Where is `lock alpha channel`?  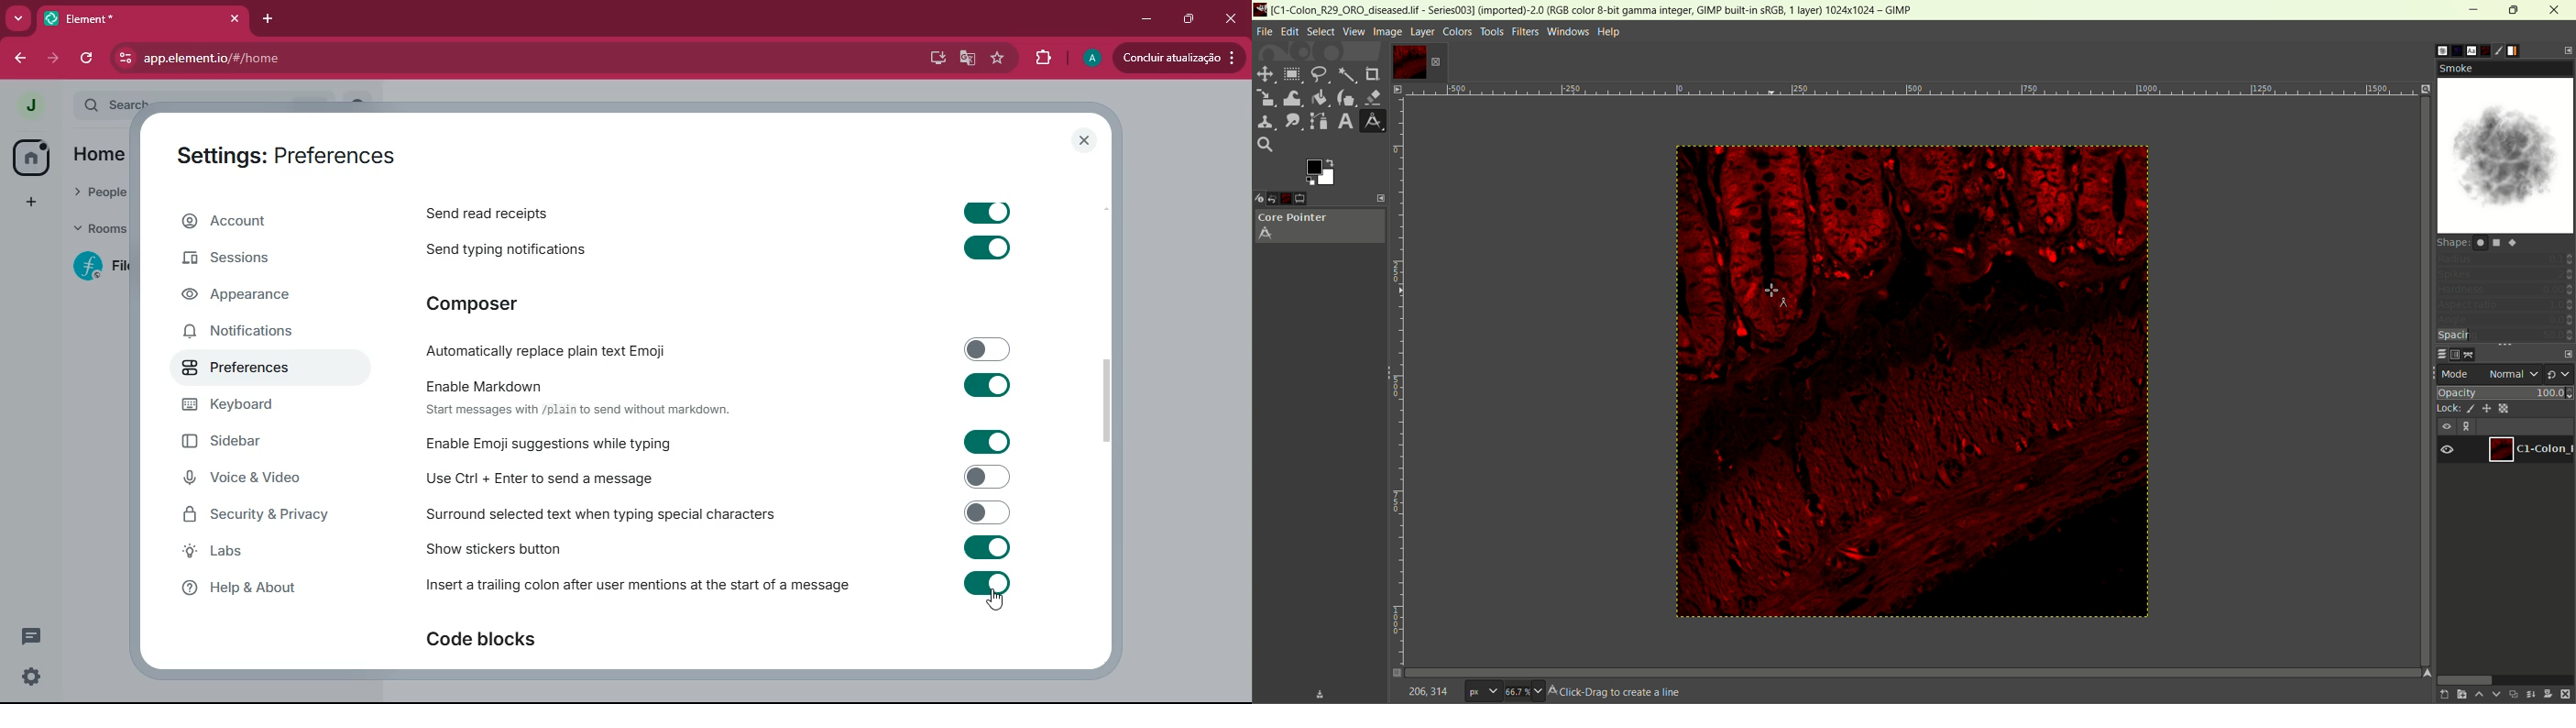
lock alpha channel is located at coordinates (2503, 408).